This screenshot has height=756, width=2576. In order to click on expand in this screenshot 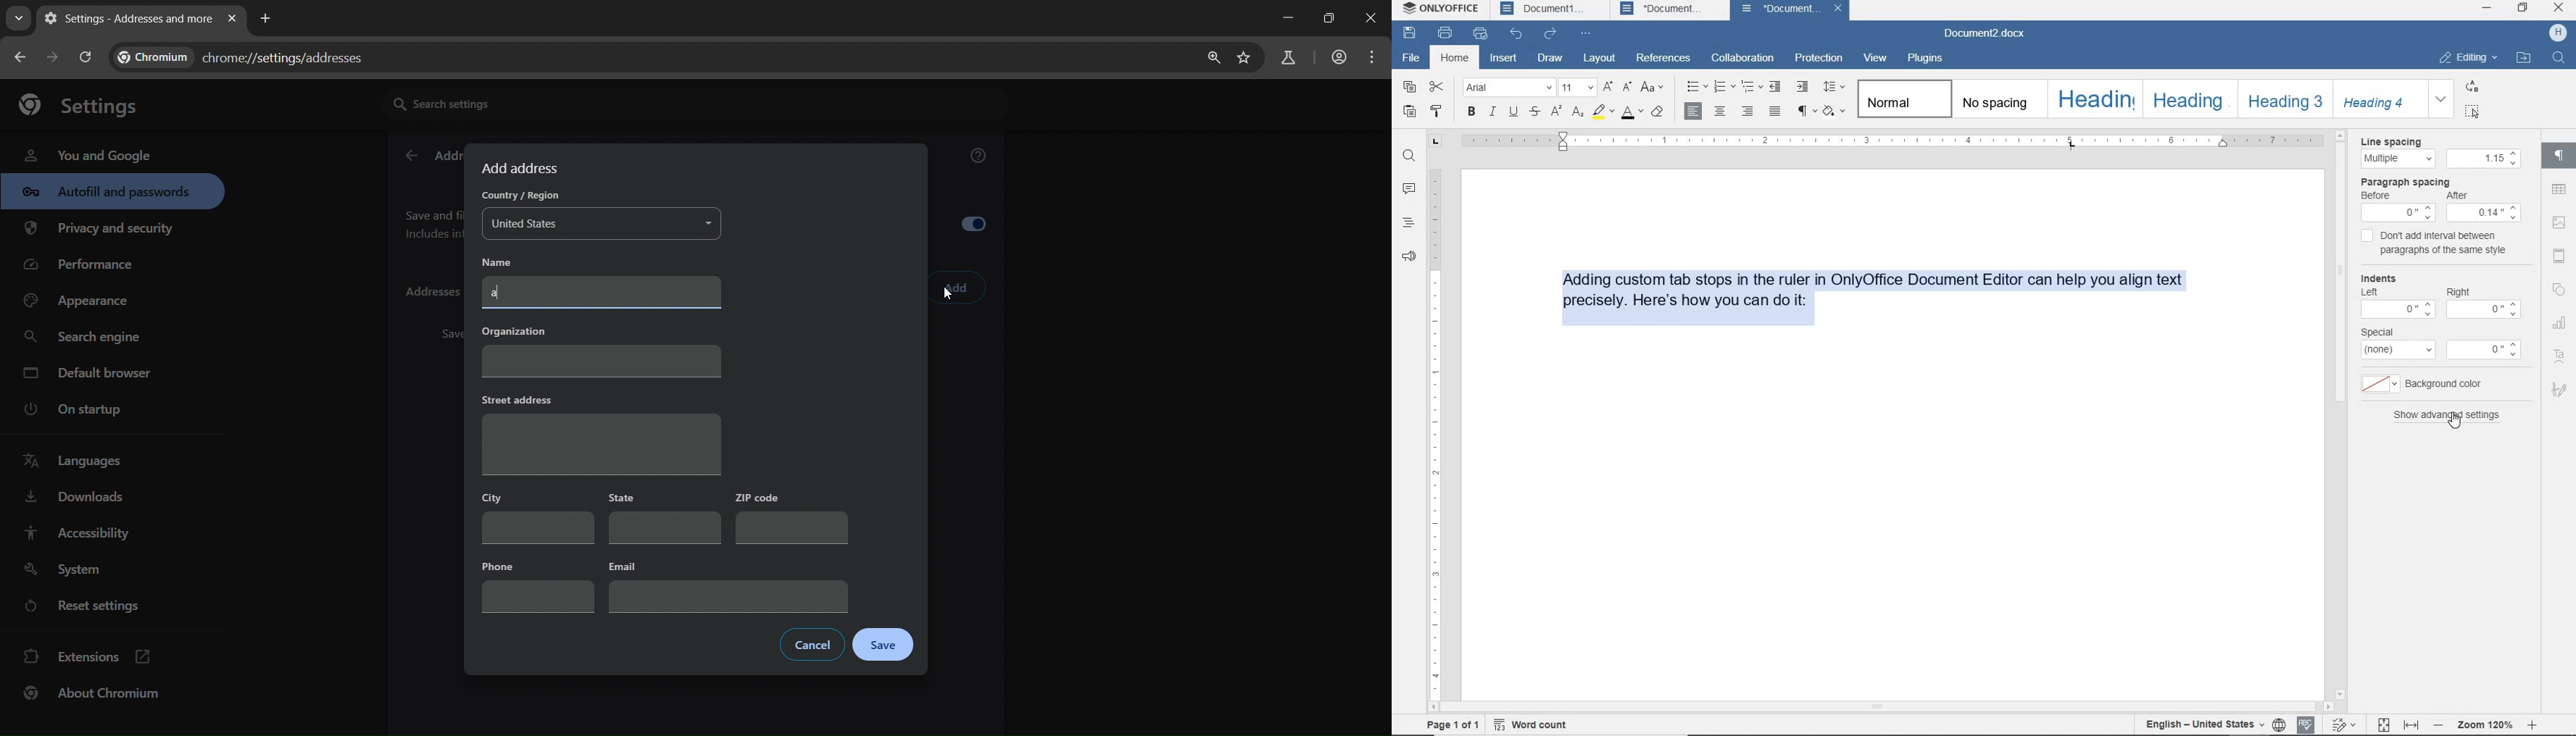, I will do `click(2442, 99)`.